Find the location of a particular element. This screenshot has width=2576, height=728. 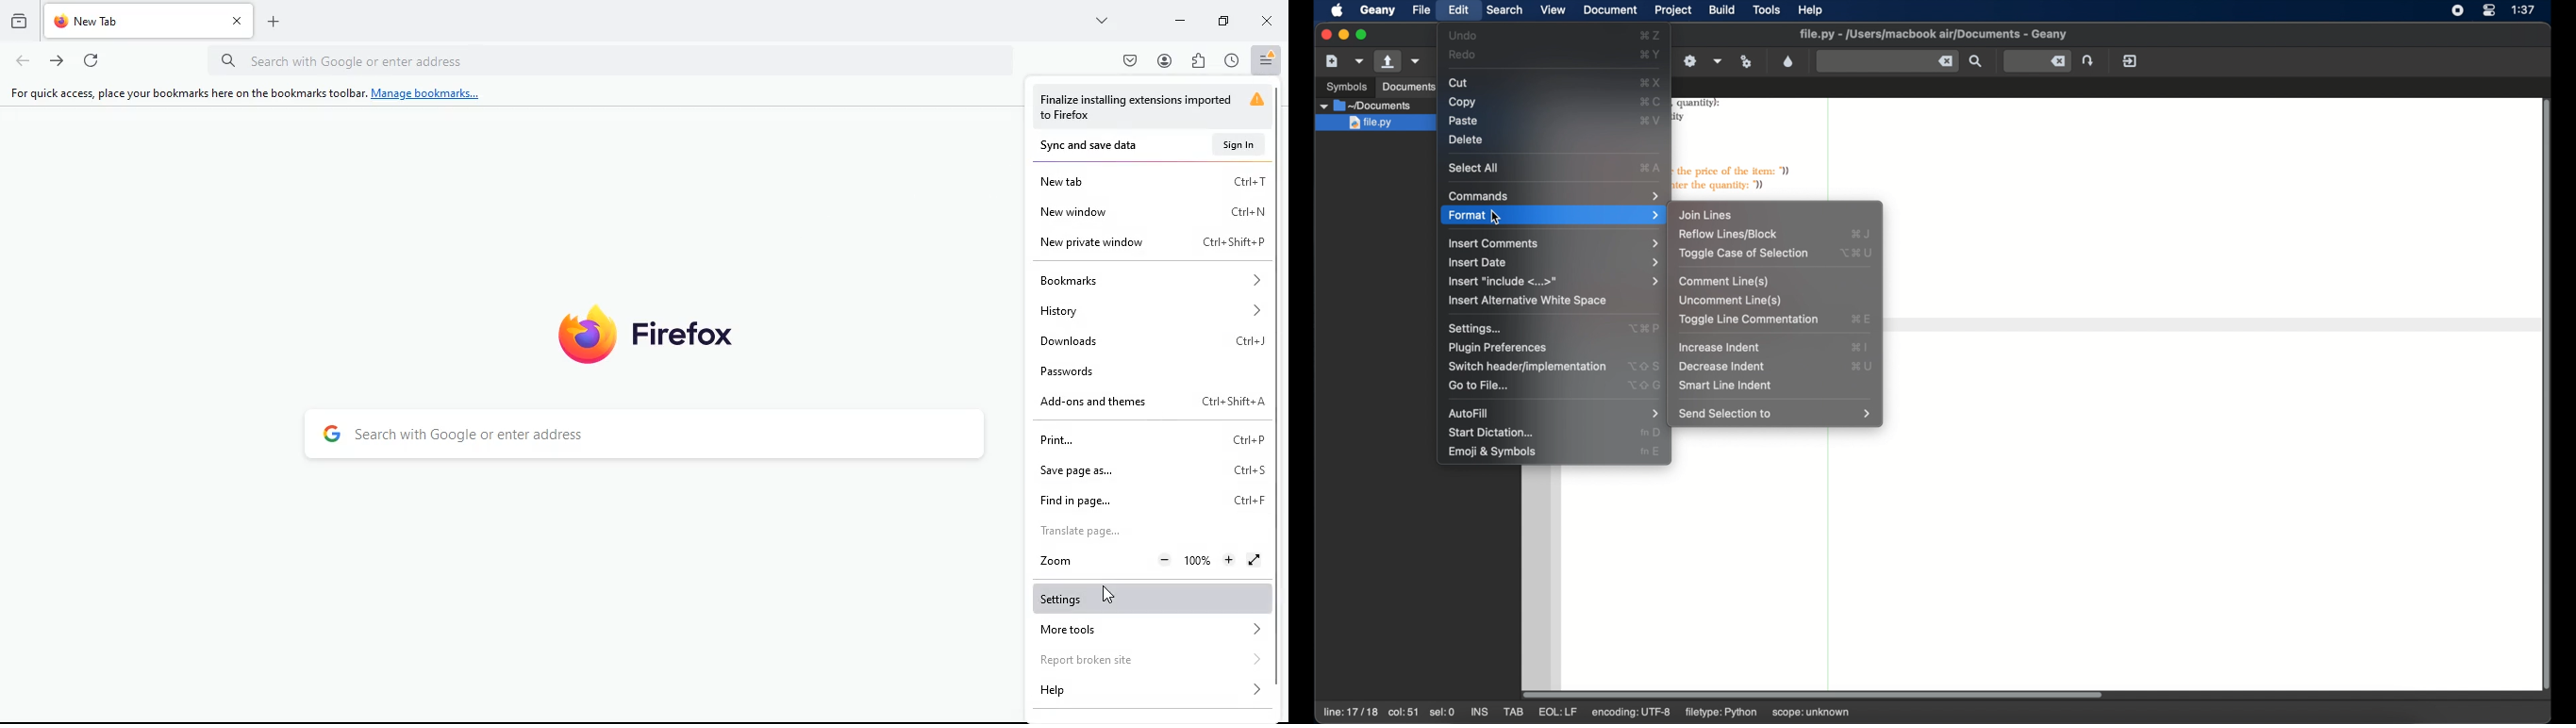

history is located at coordinates (1231, 61).